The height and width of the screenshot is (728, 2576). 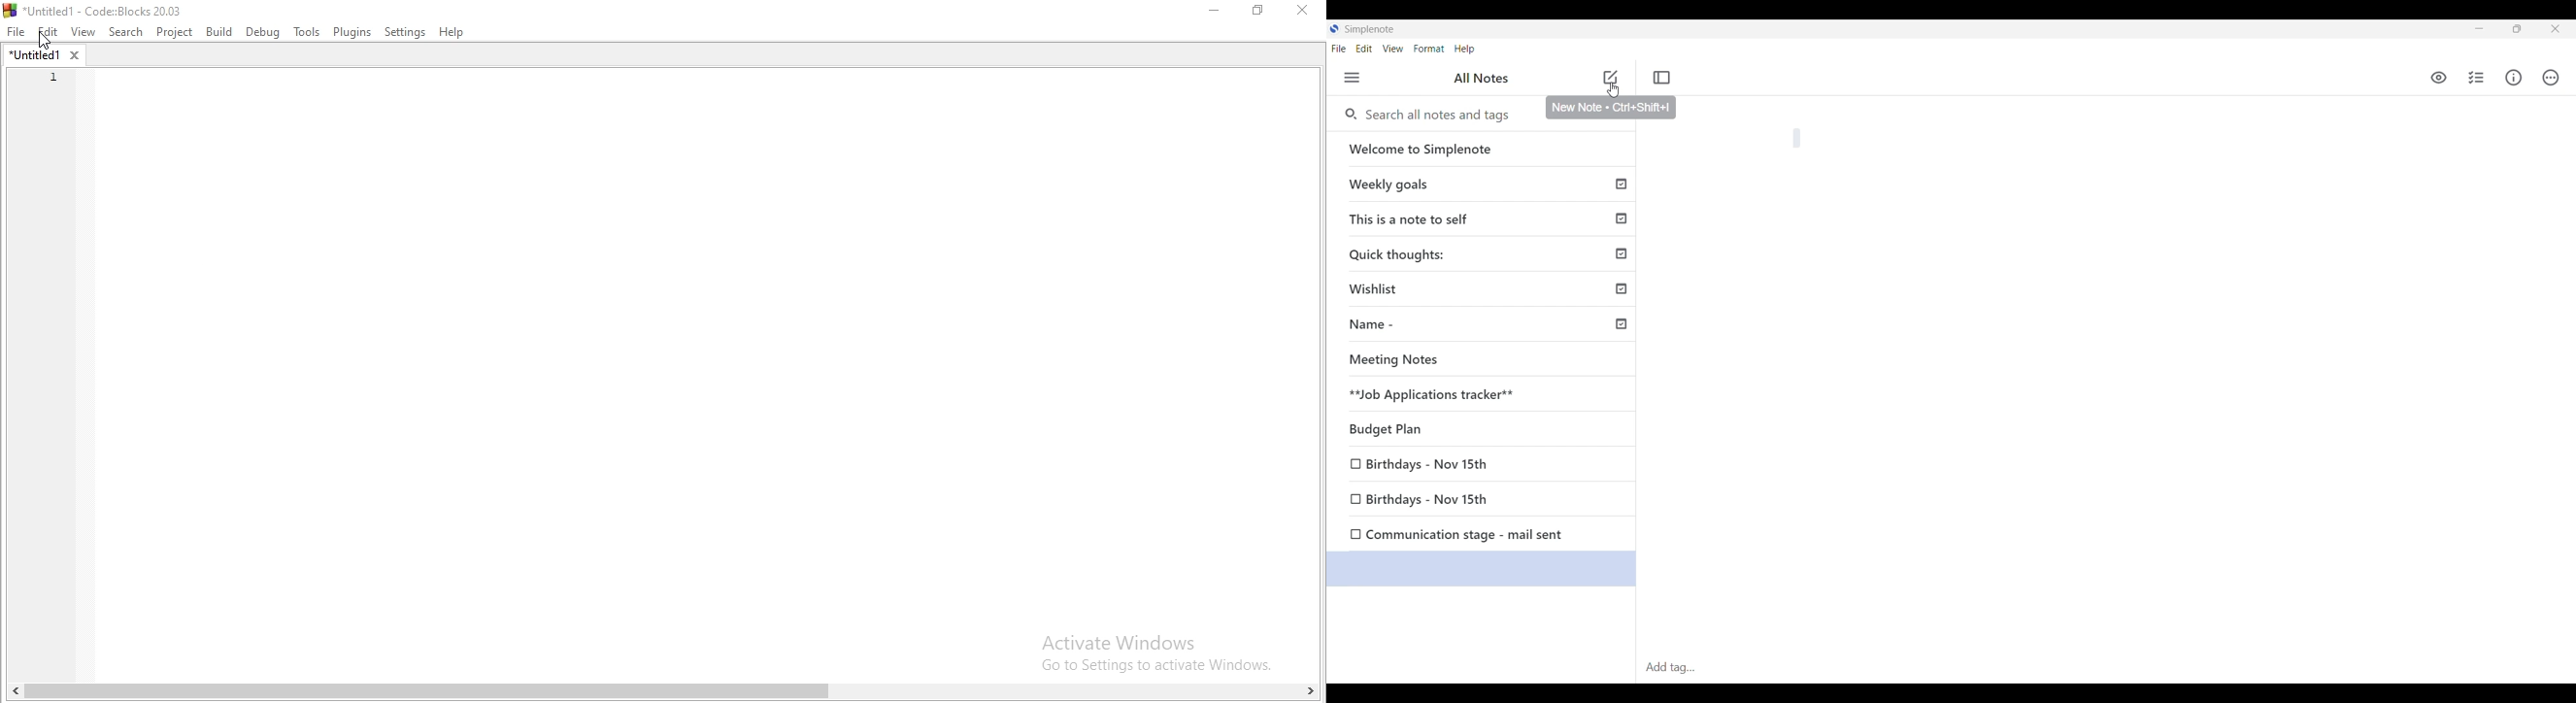 What do you see at coordinates (1611, 107) in the screenshot?
I see `New Note - Ctri+Shift+I` at bounding box center [1611, 107].